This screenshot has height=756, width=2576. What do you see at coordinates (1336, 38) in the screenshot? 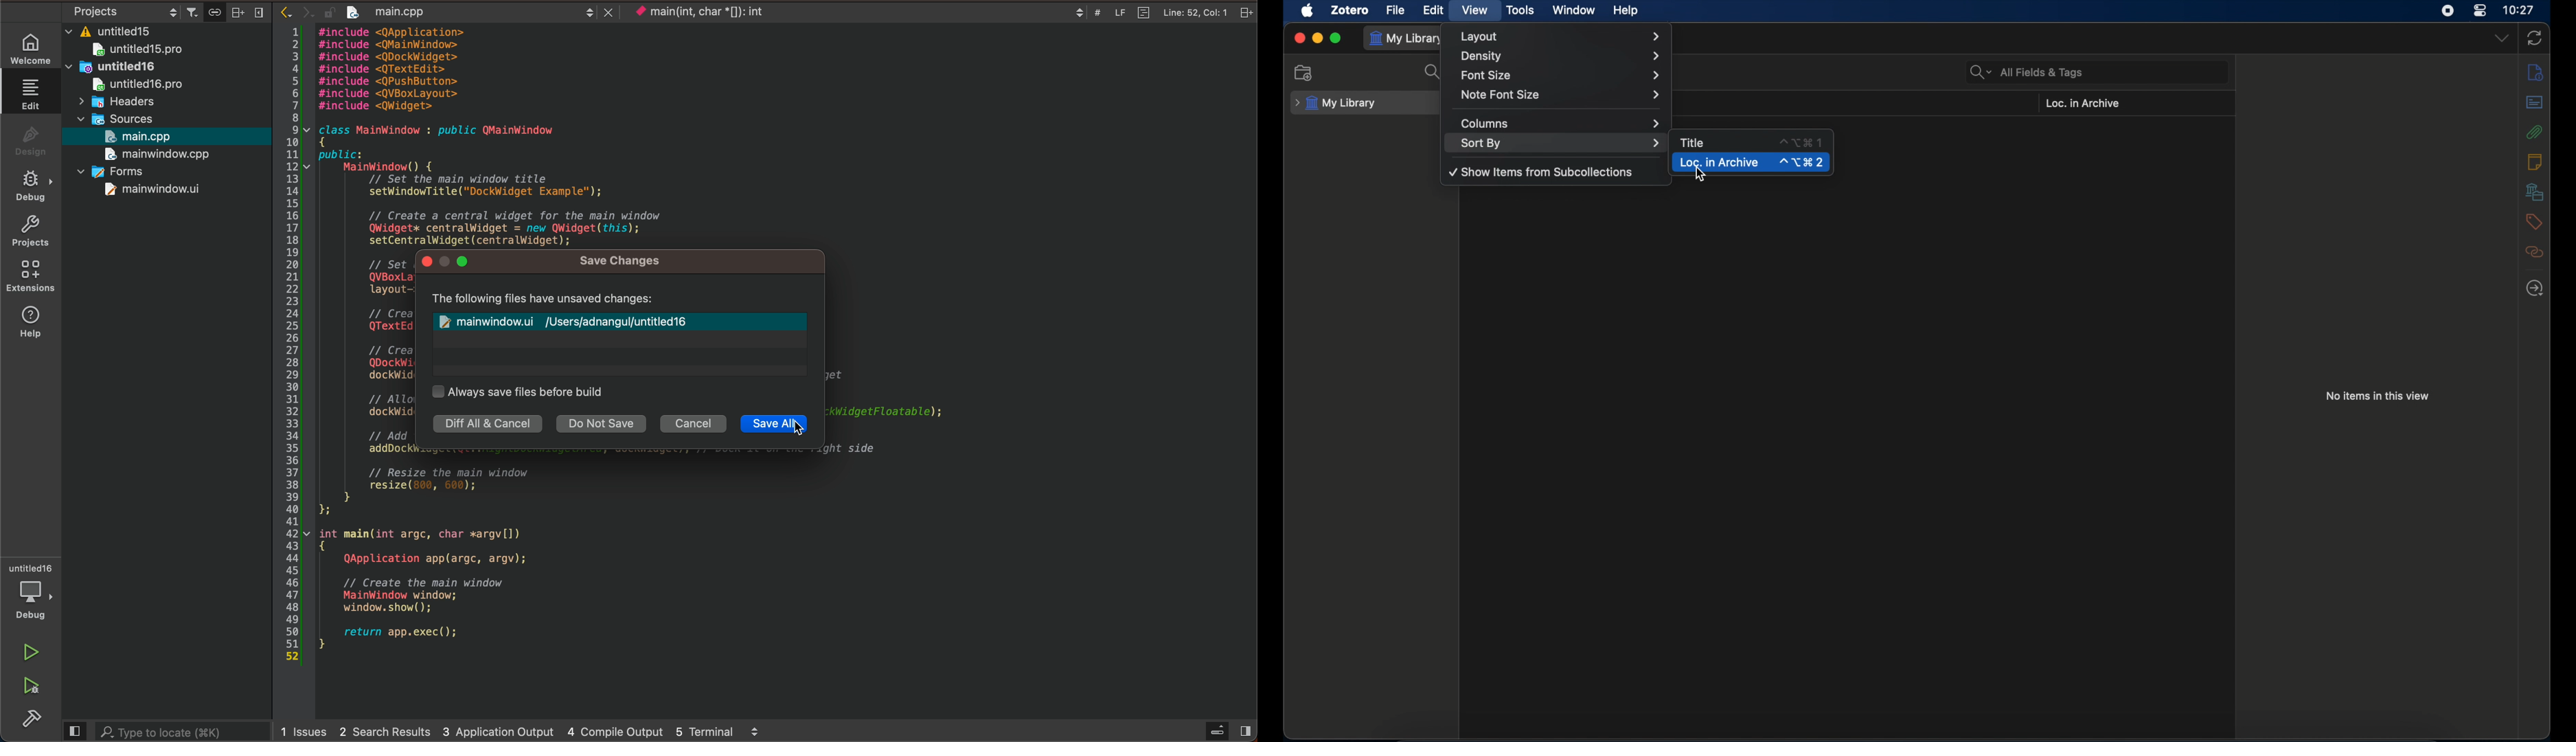
I see `maximize` at bounding box center [1336, 38].